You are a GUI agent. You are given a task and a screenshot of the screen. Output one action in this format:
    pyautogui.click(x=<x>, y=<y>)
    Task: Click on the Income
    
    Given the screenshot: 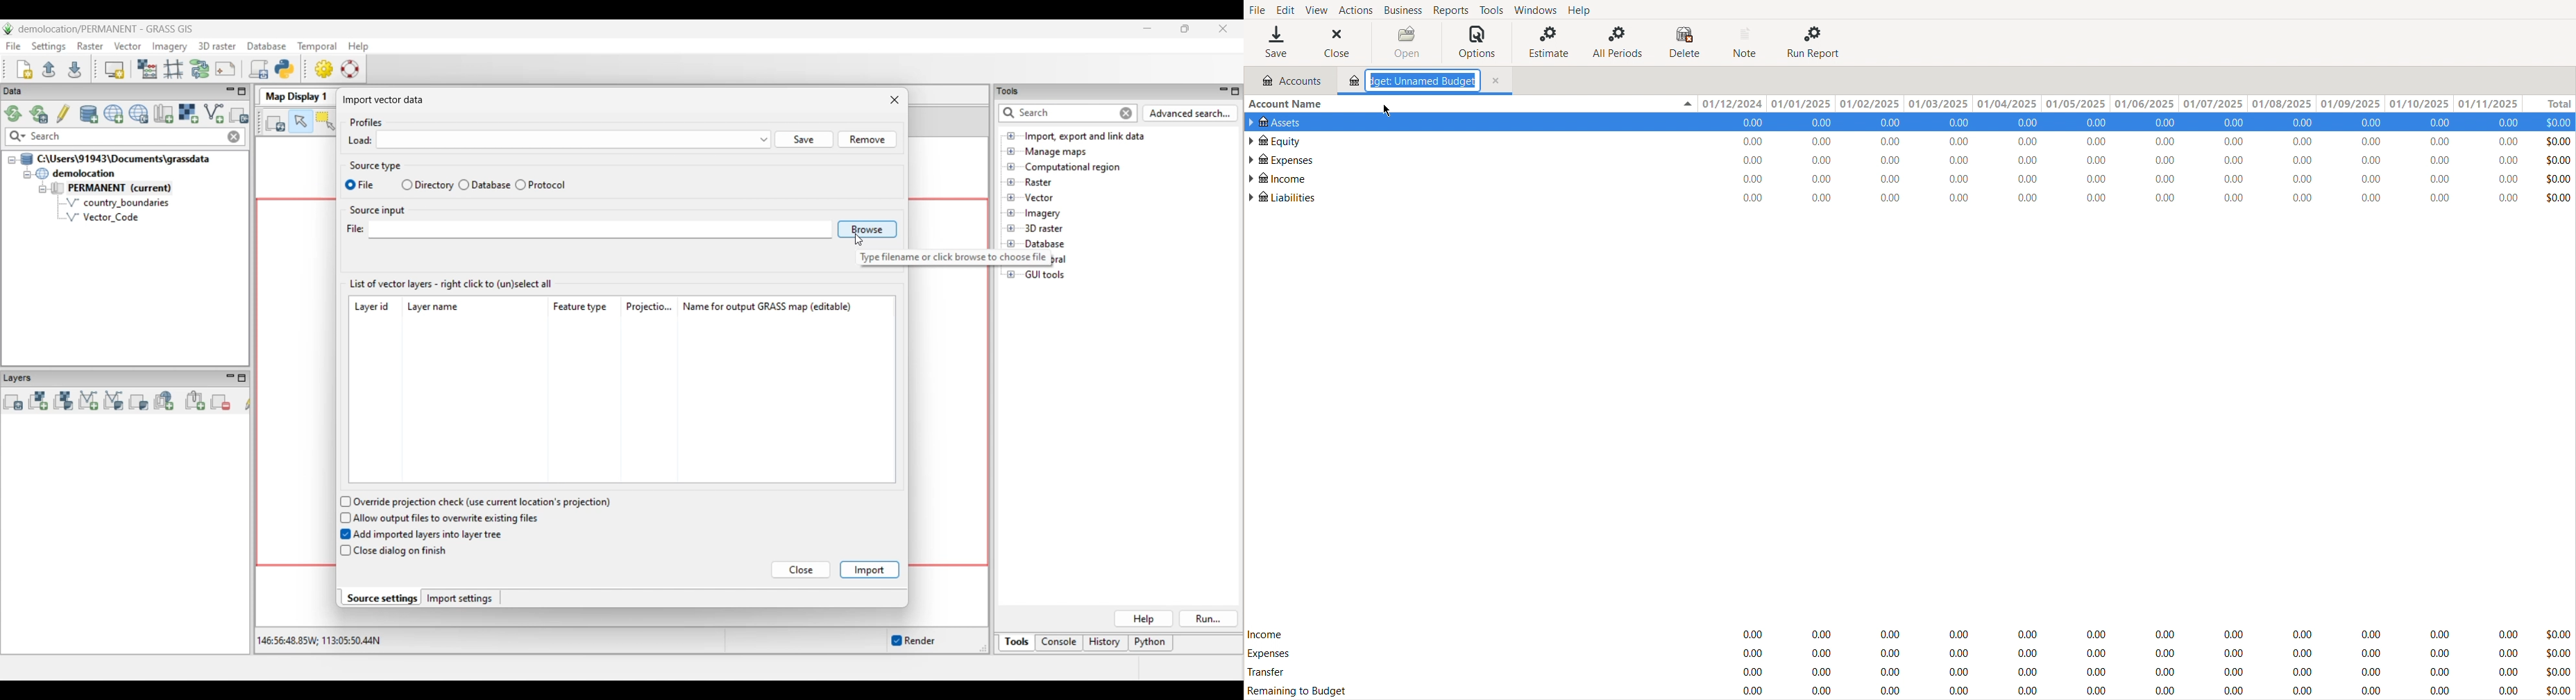 What is the action you would take?
    pyautogui.click(x=1265, y=633)
    